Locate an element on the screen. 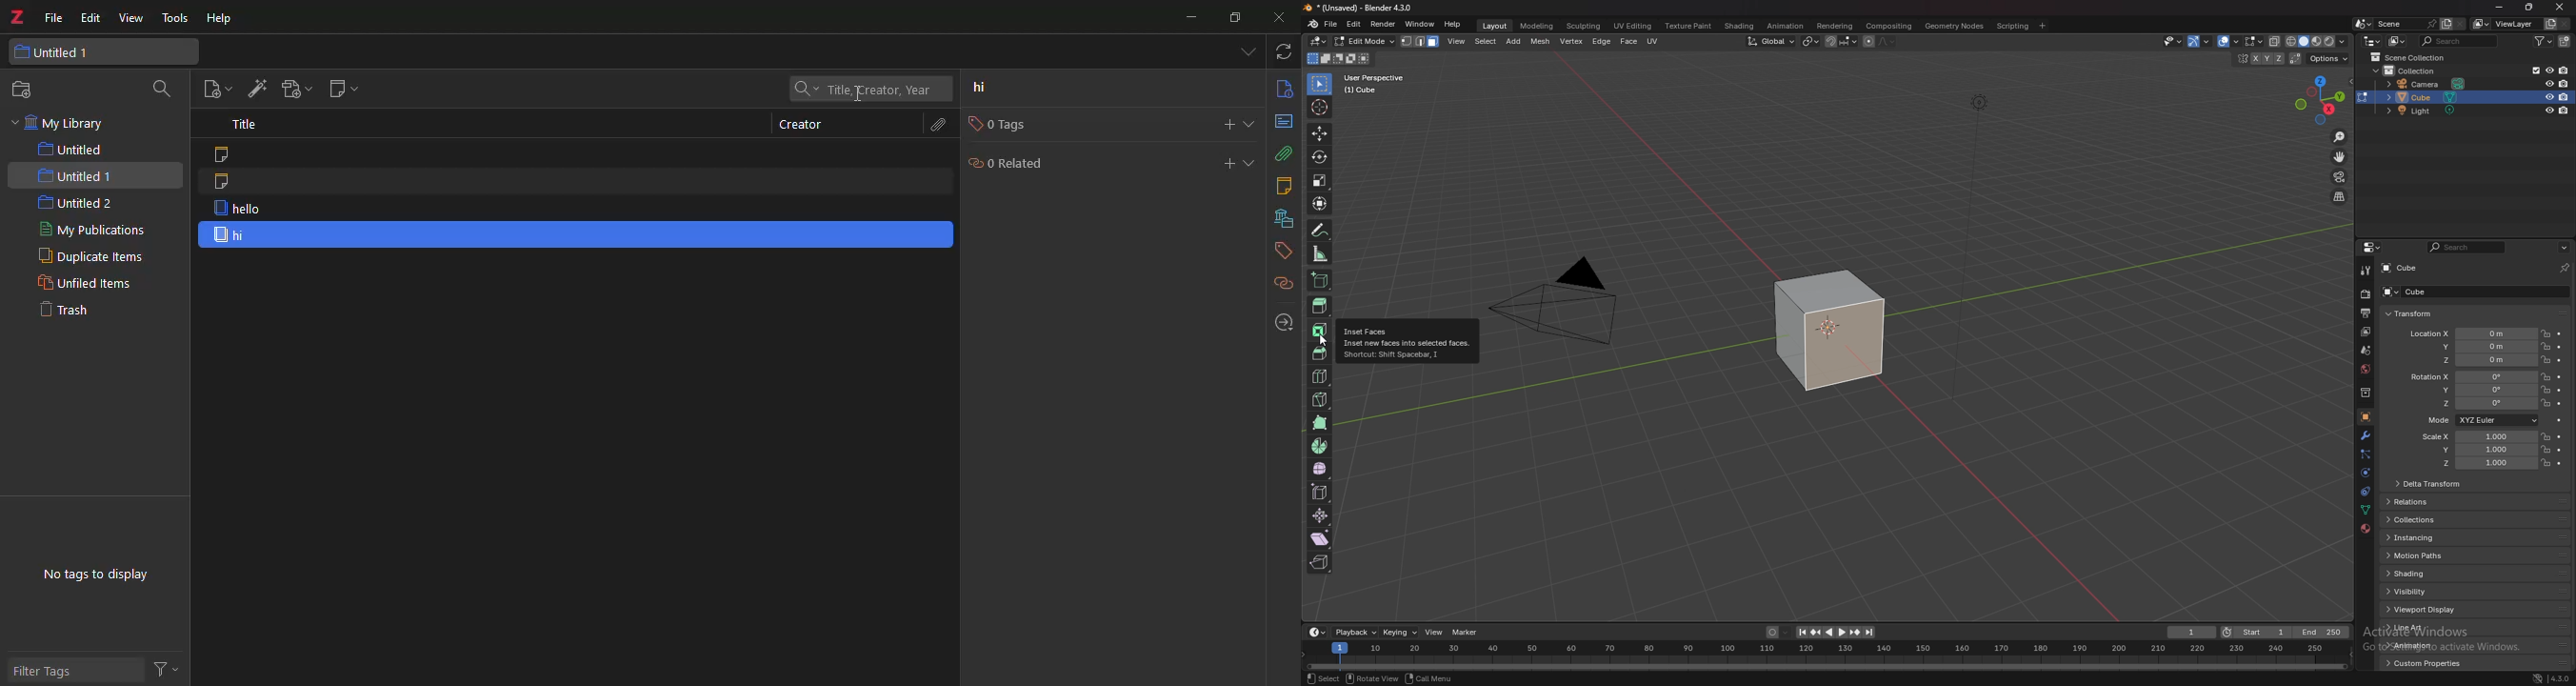 Image resolution: width=2576 pixels, height=700 pixels. lock is located at coordinates (2545, 449).